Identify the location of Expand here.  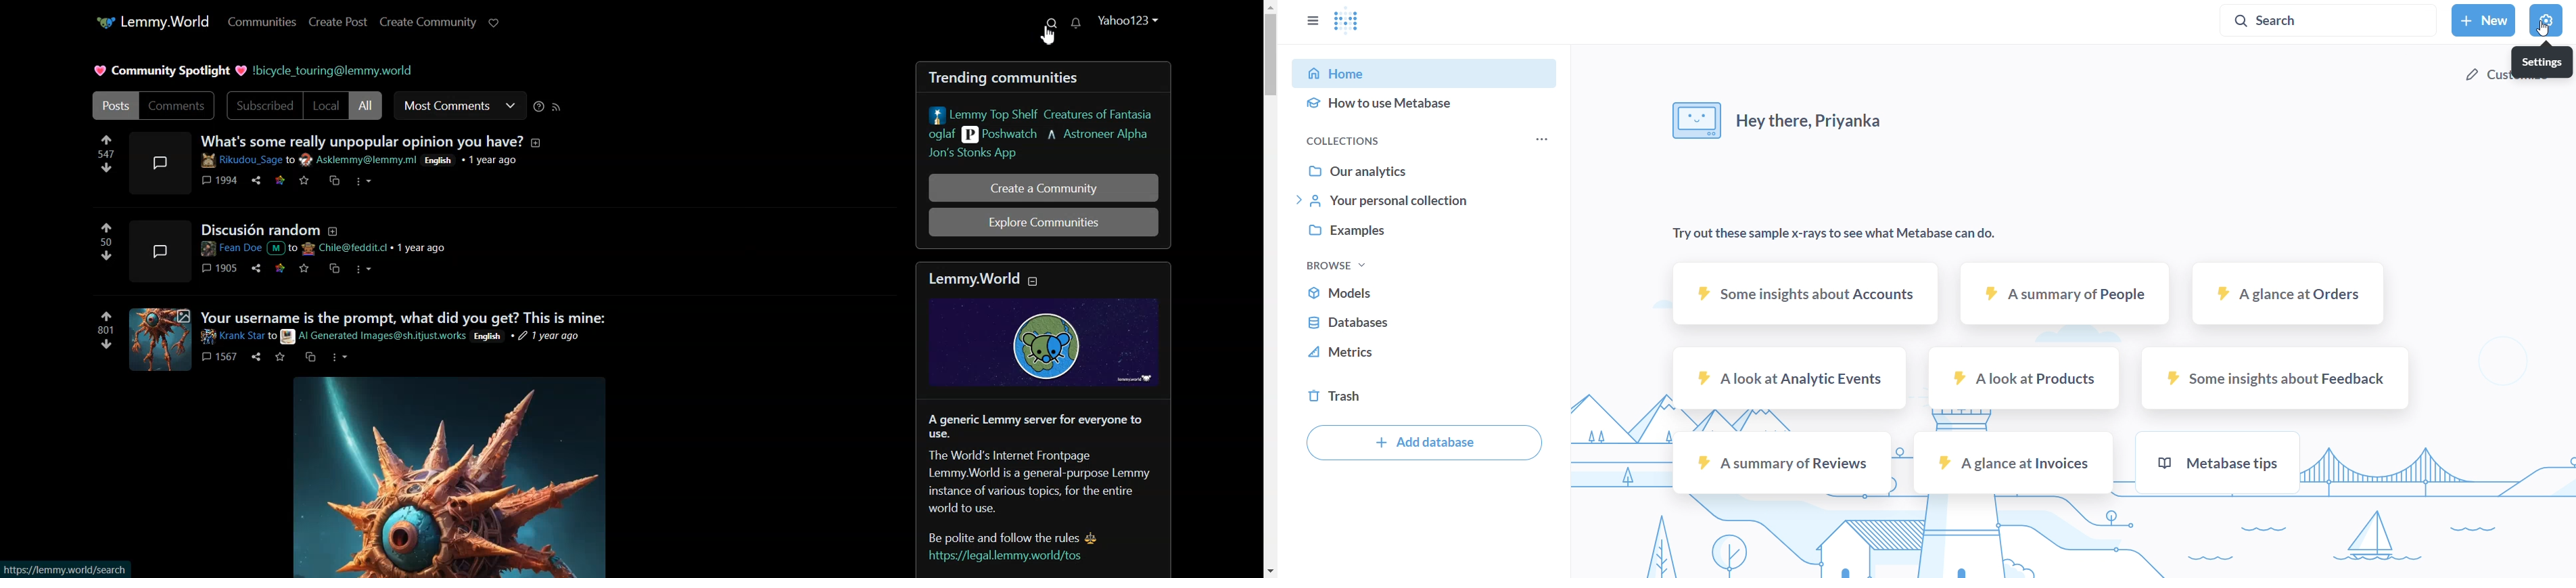
(157, 164).